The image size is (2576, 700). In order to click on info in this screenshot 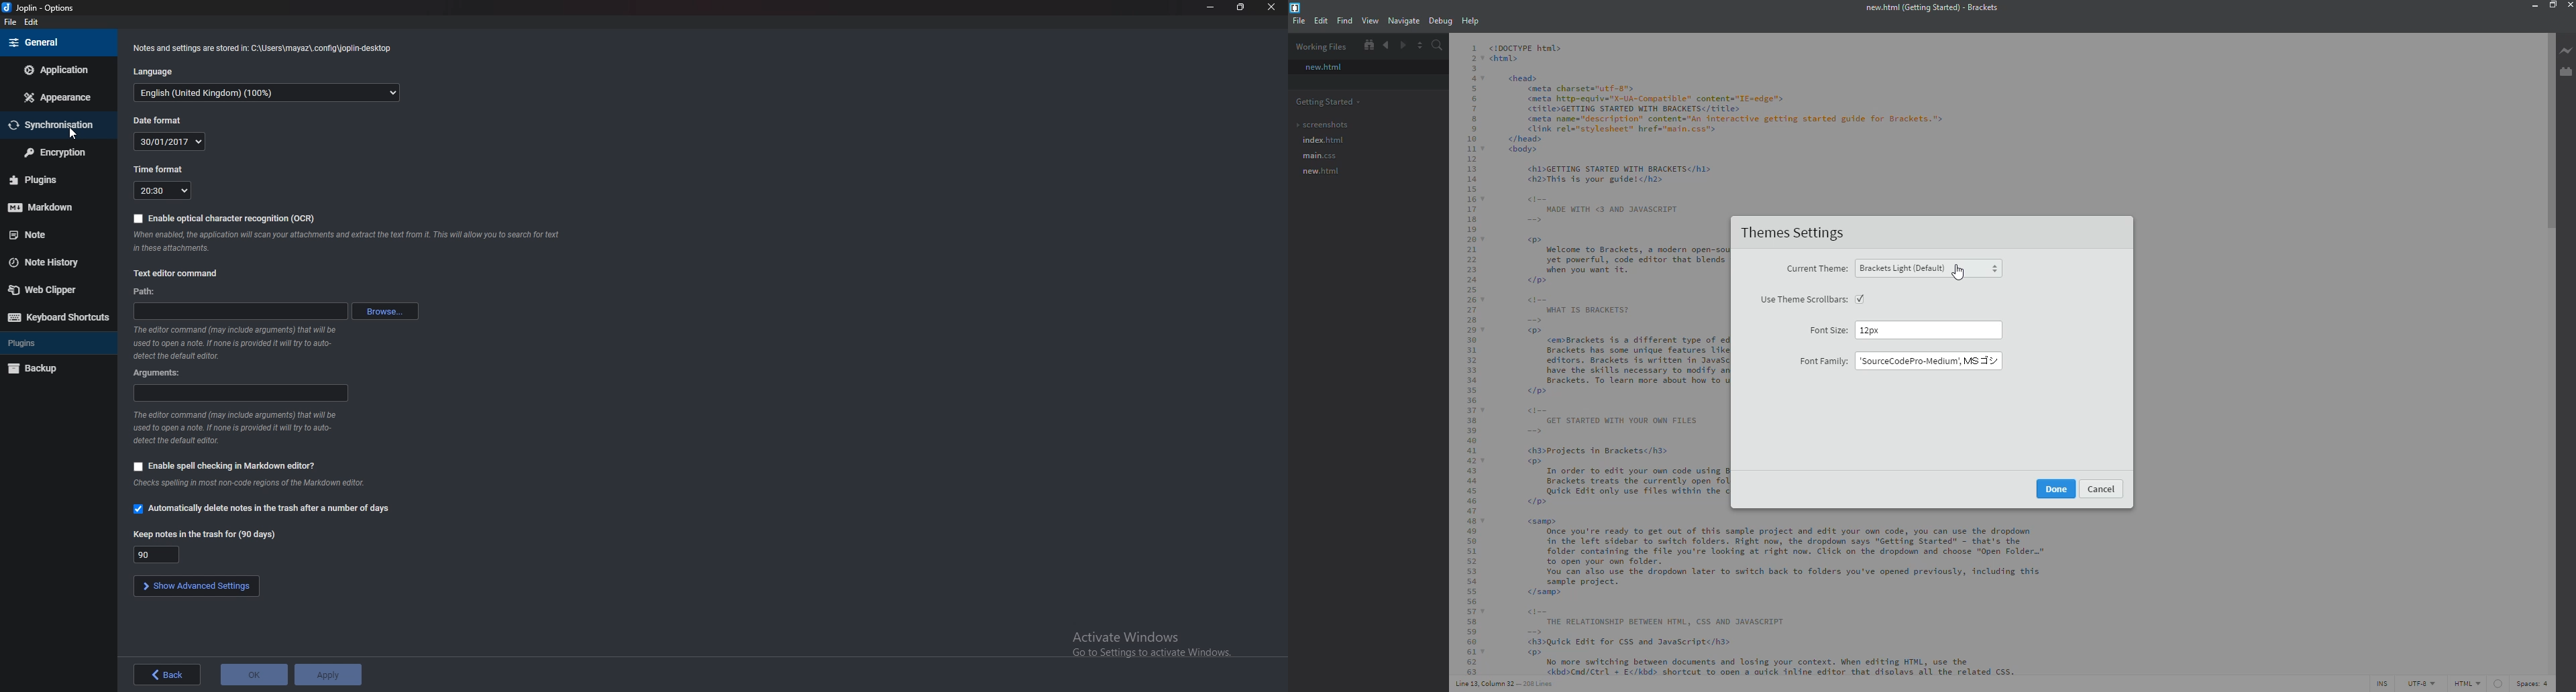, I will do `click(236, 427)`.